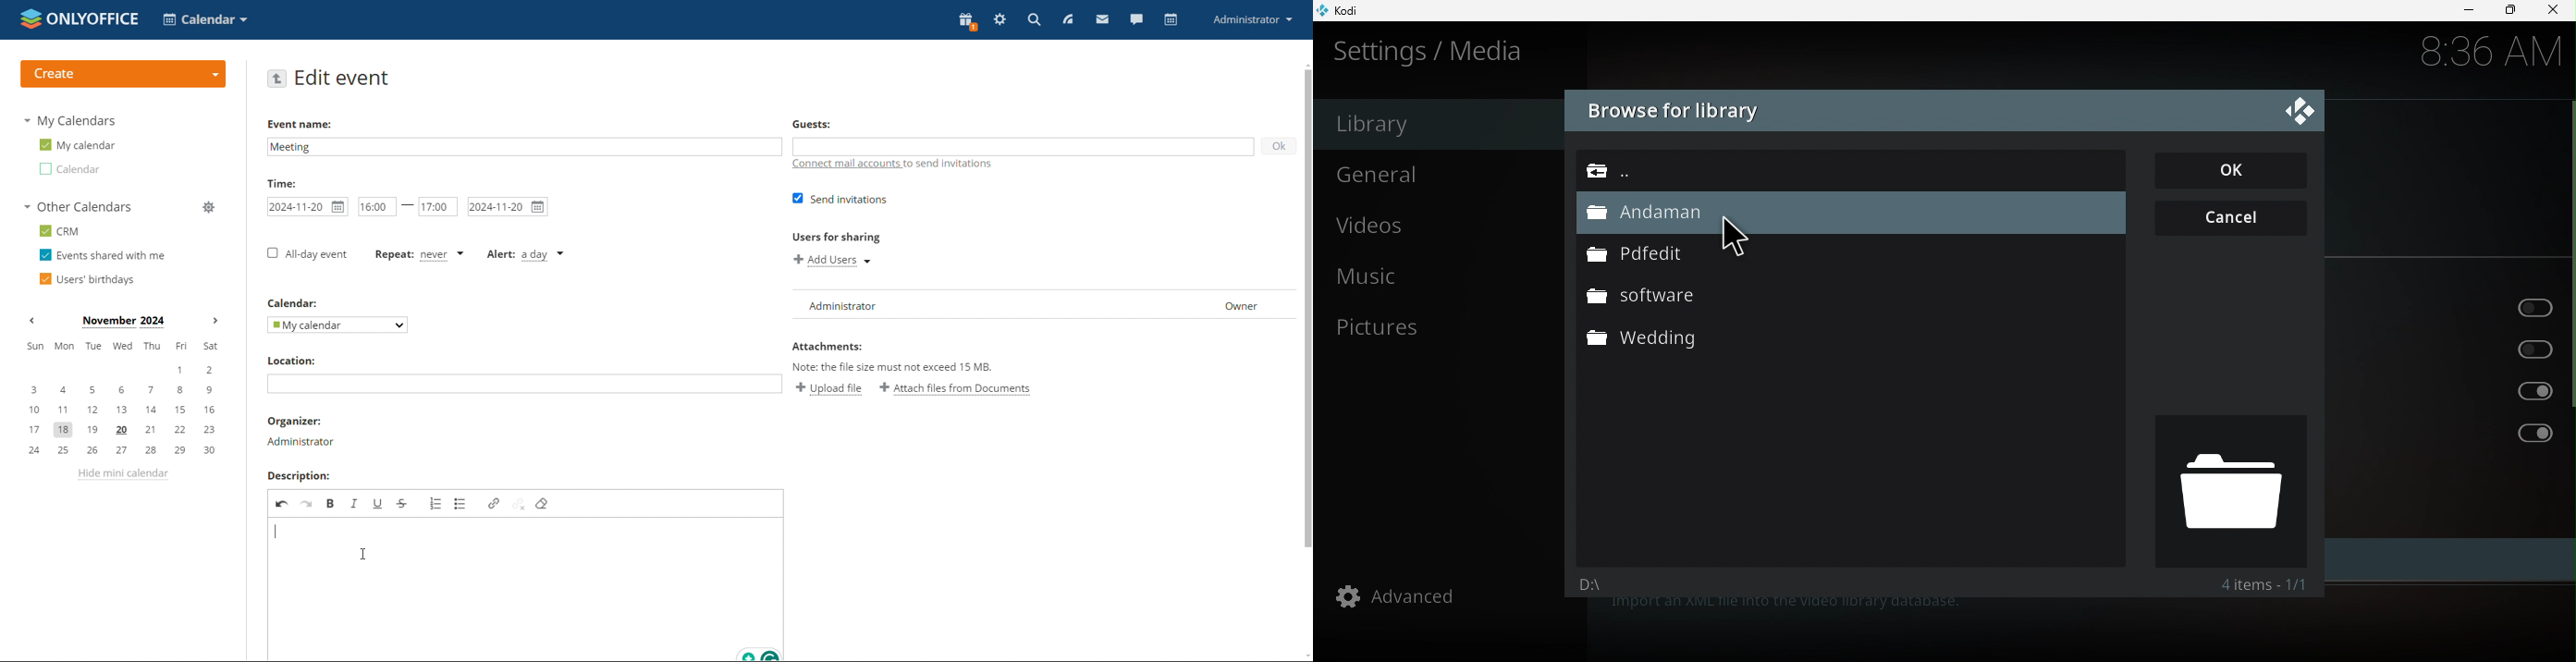  What do you see at coordinates (1767, 167) in the screenshot?
I see `Browse` at bounding box center [1767, 167].